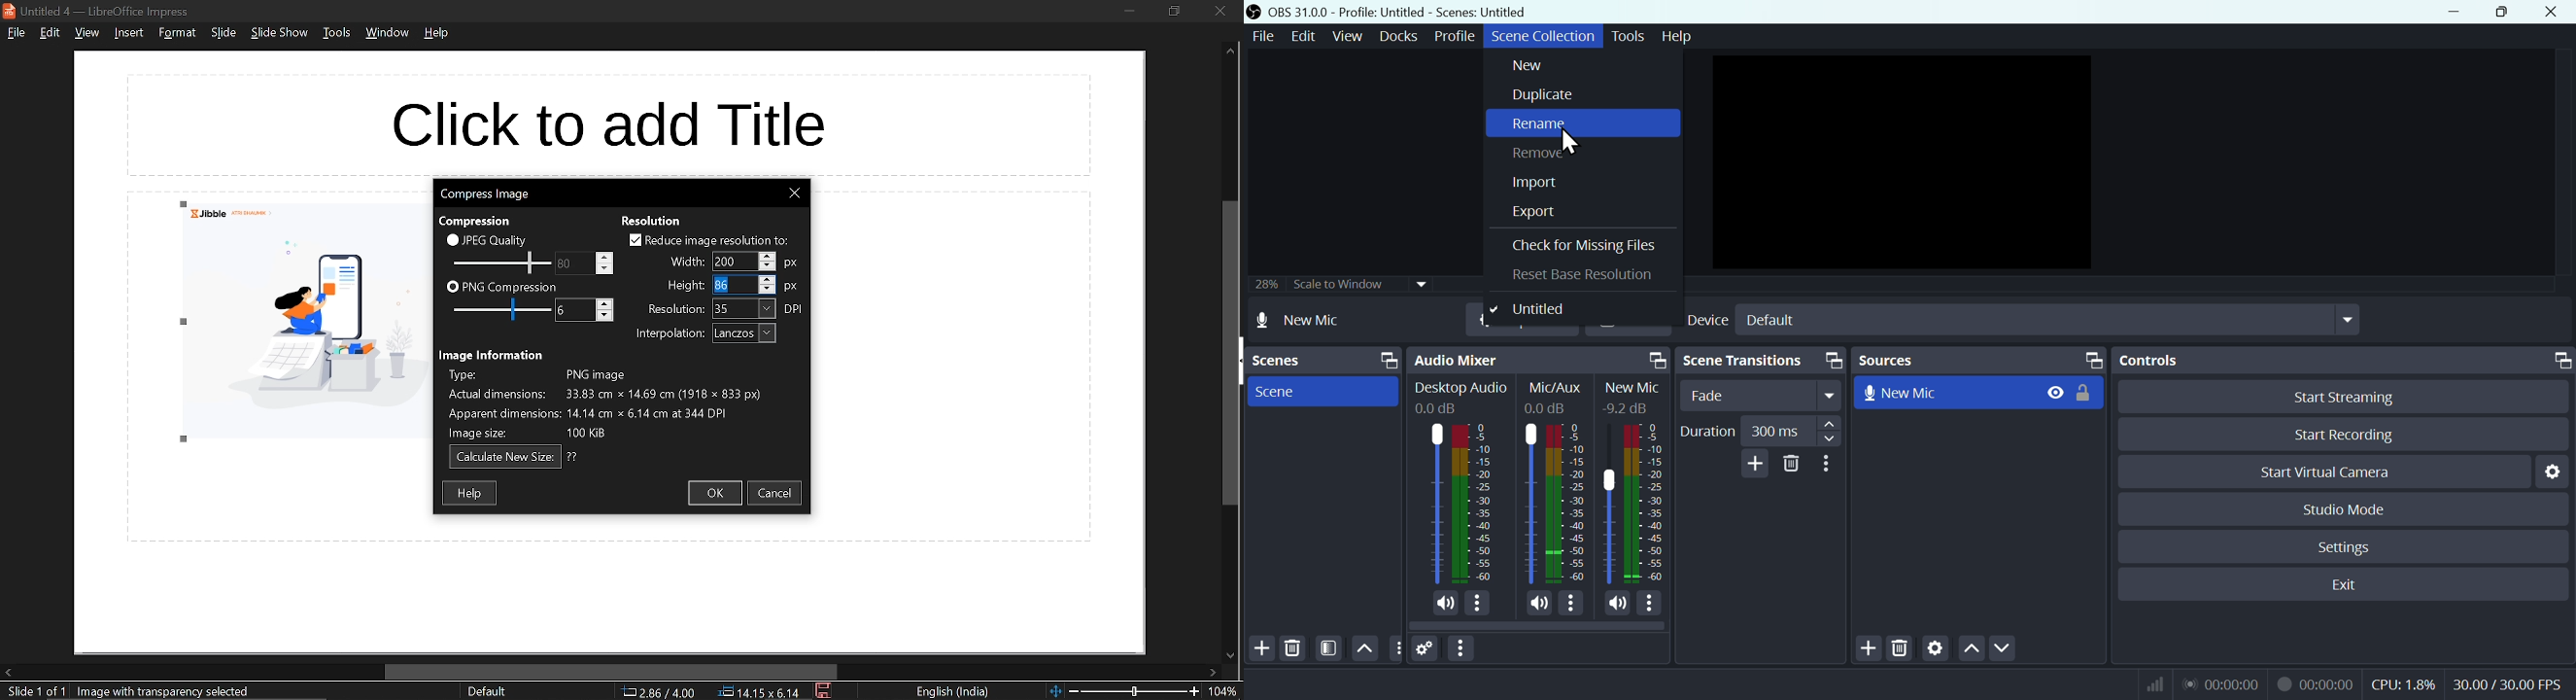 This screenshot has width=2576, height=700. Describe the element at coordinates (603, 268) in the screenshot. I see `decrease jpeg quality` at that location.